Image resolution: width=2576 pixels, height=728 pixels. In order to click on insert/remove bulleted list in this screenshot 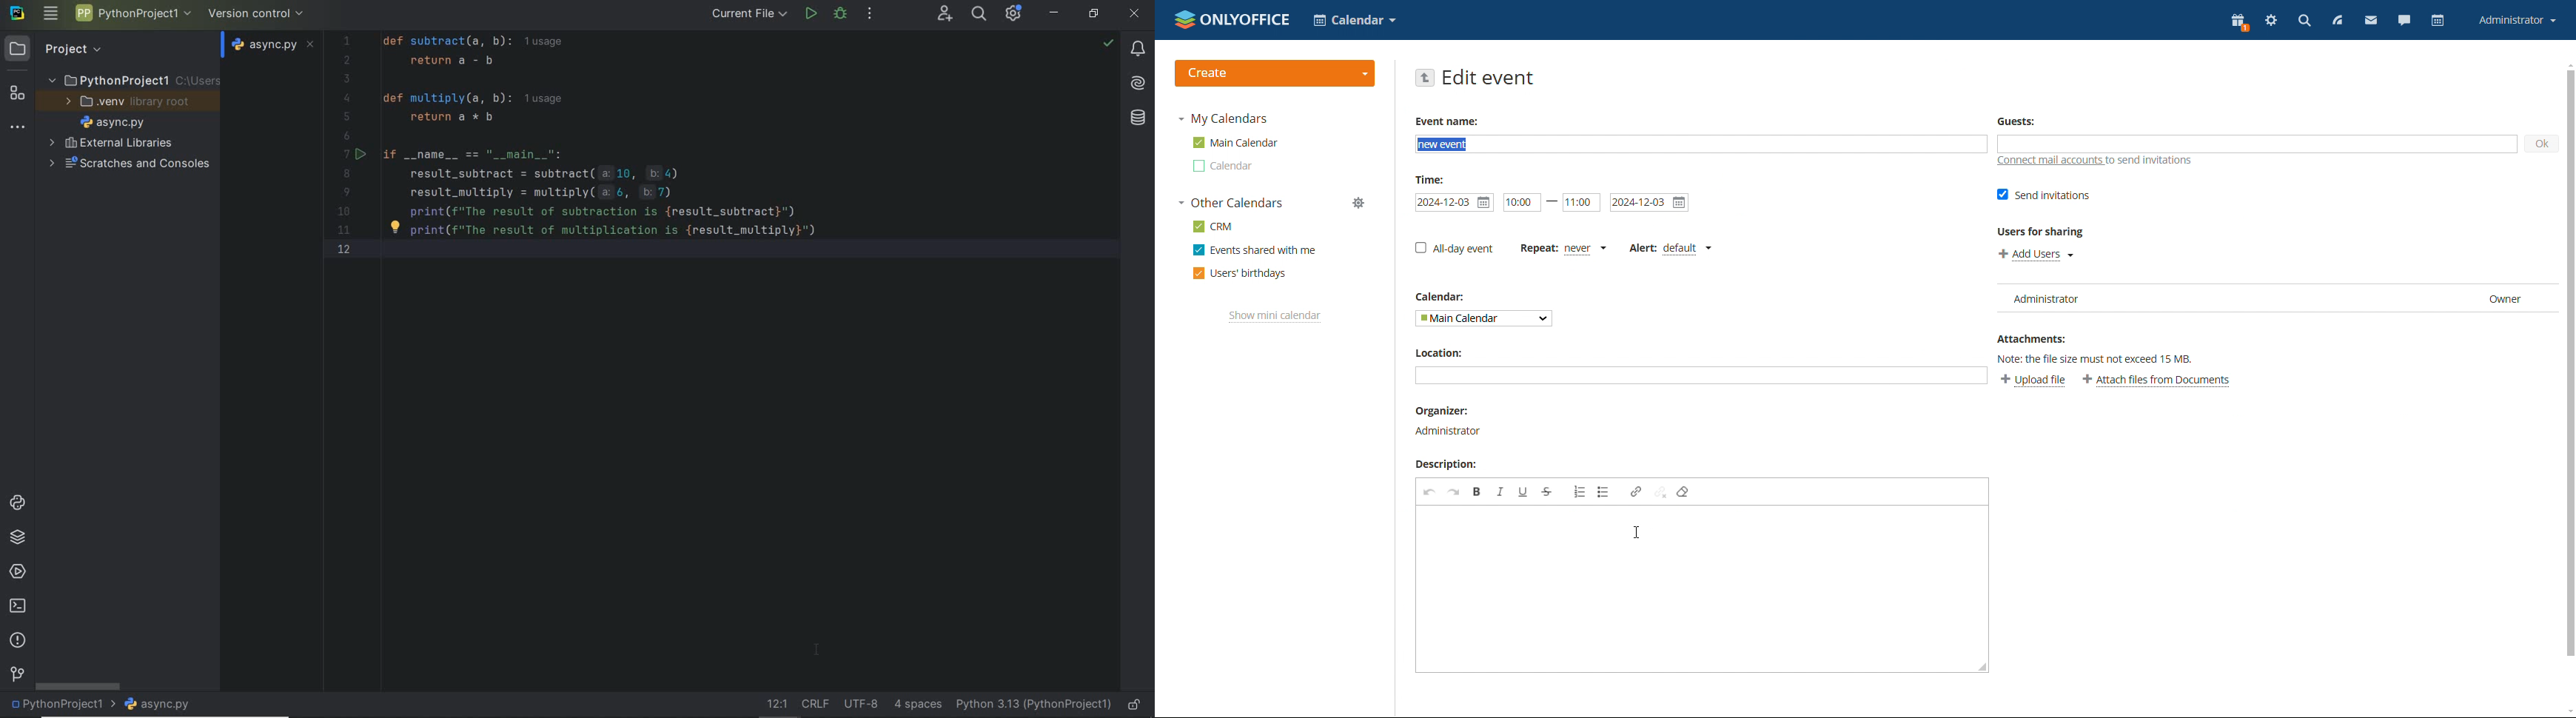, I will do `click(1580, 491)`.